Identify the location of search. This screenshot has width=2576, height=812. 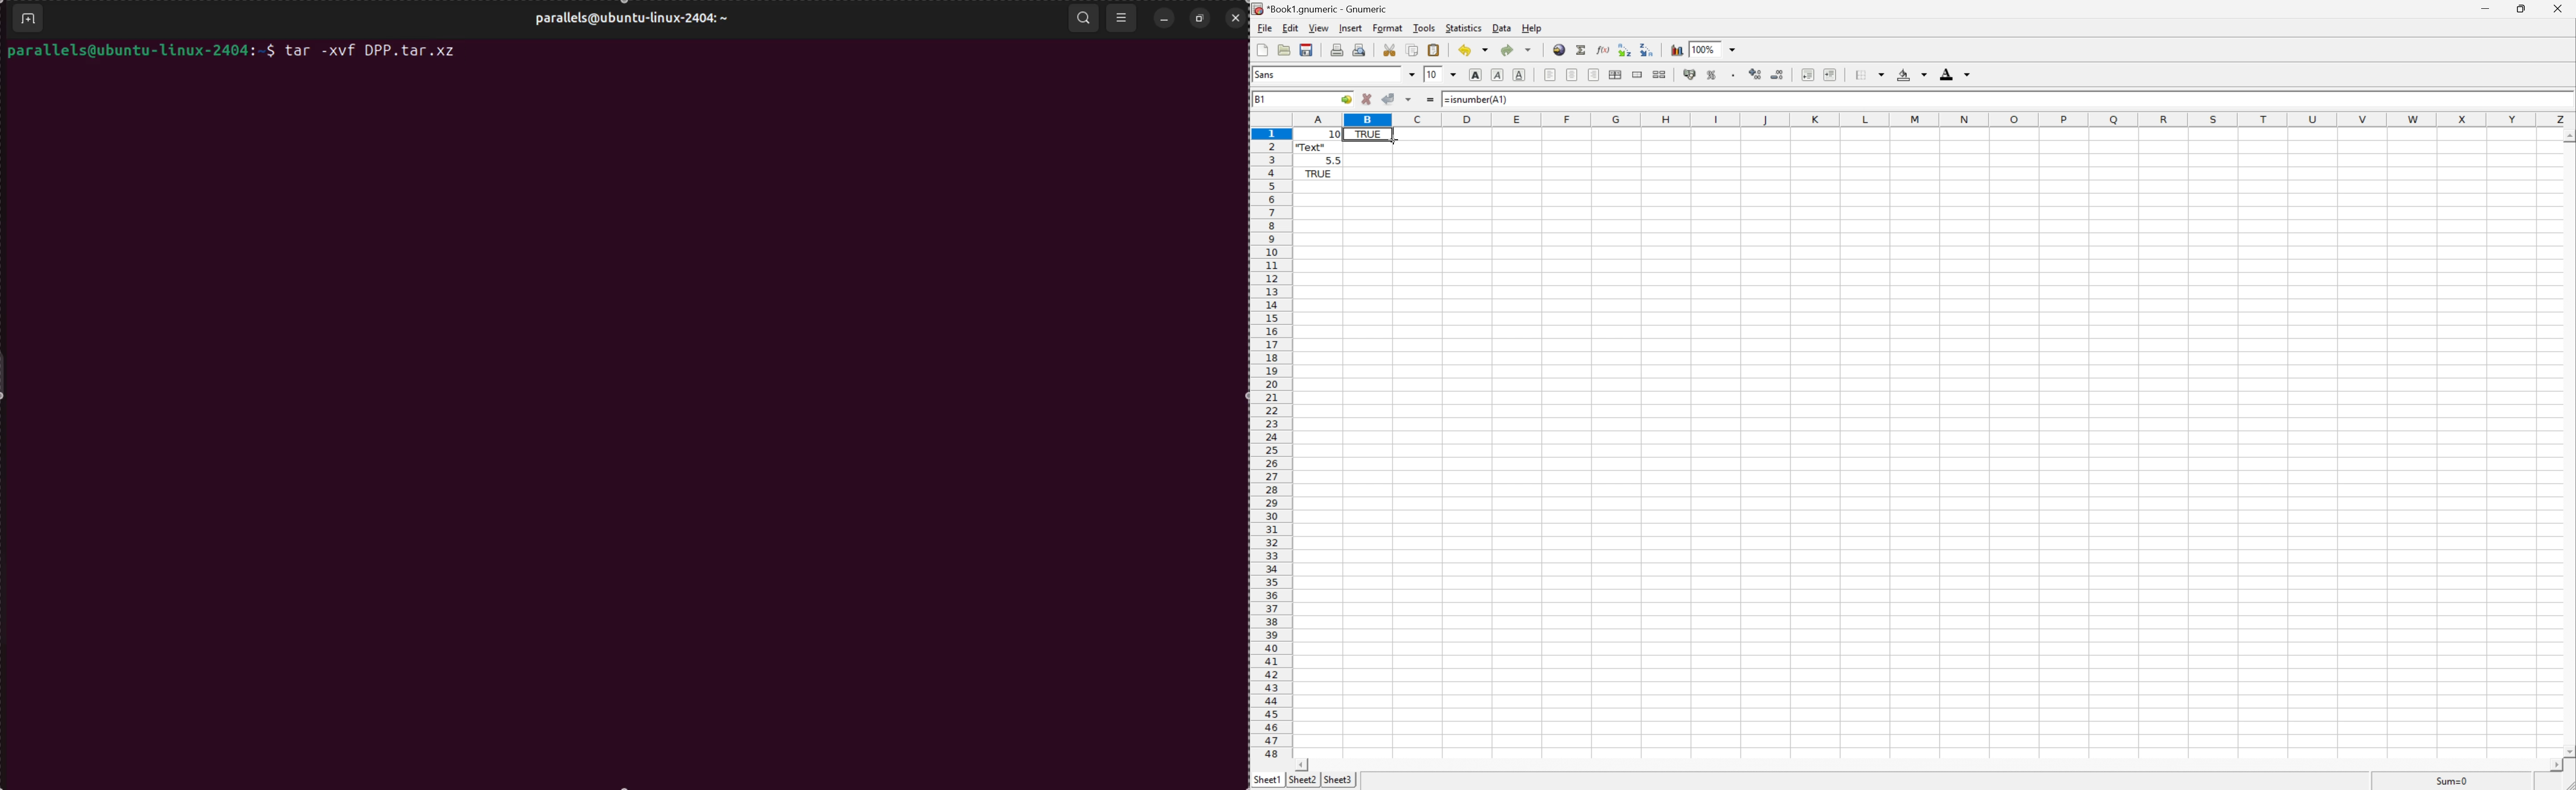
(1083, 15).